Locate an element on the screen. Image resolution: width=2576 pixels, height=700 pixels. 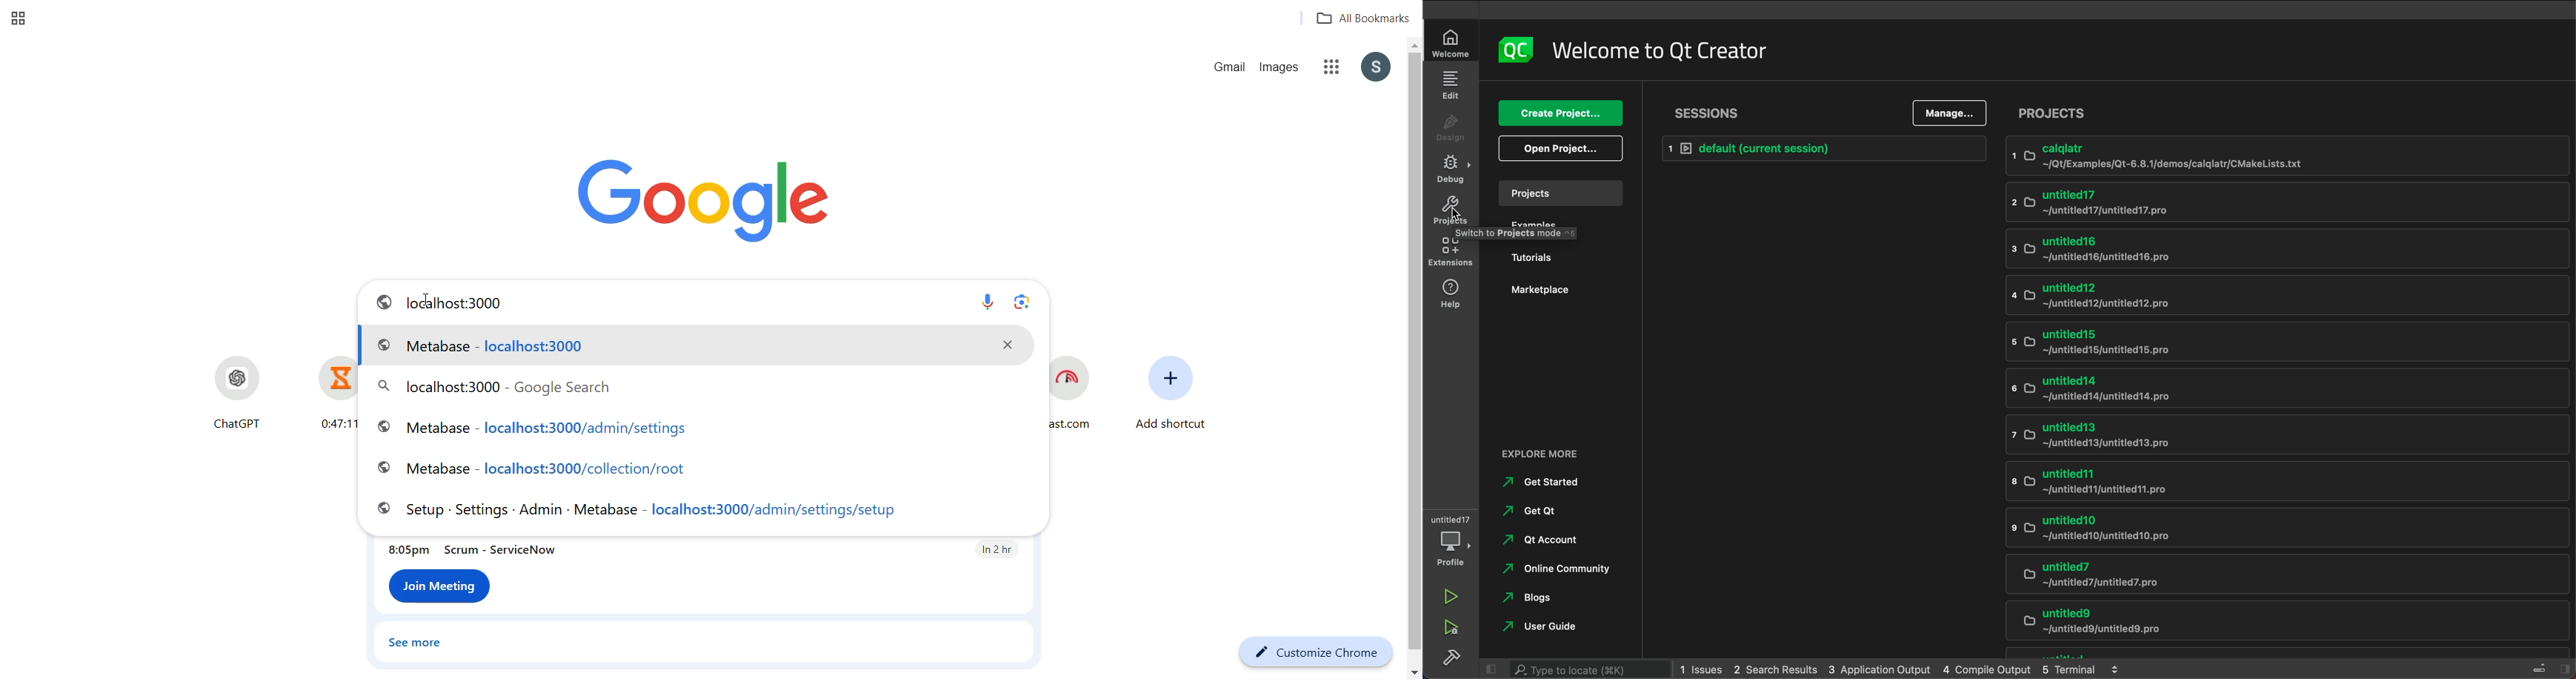
Lens is located at coordinates (1024, 303).